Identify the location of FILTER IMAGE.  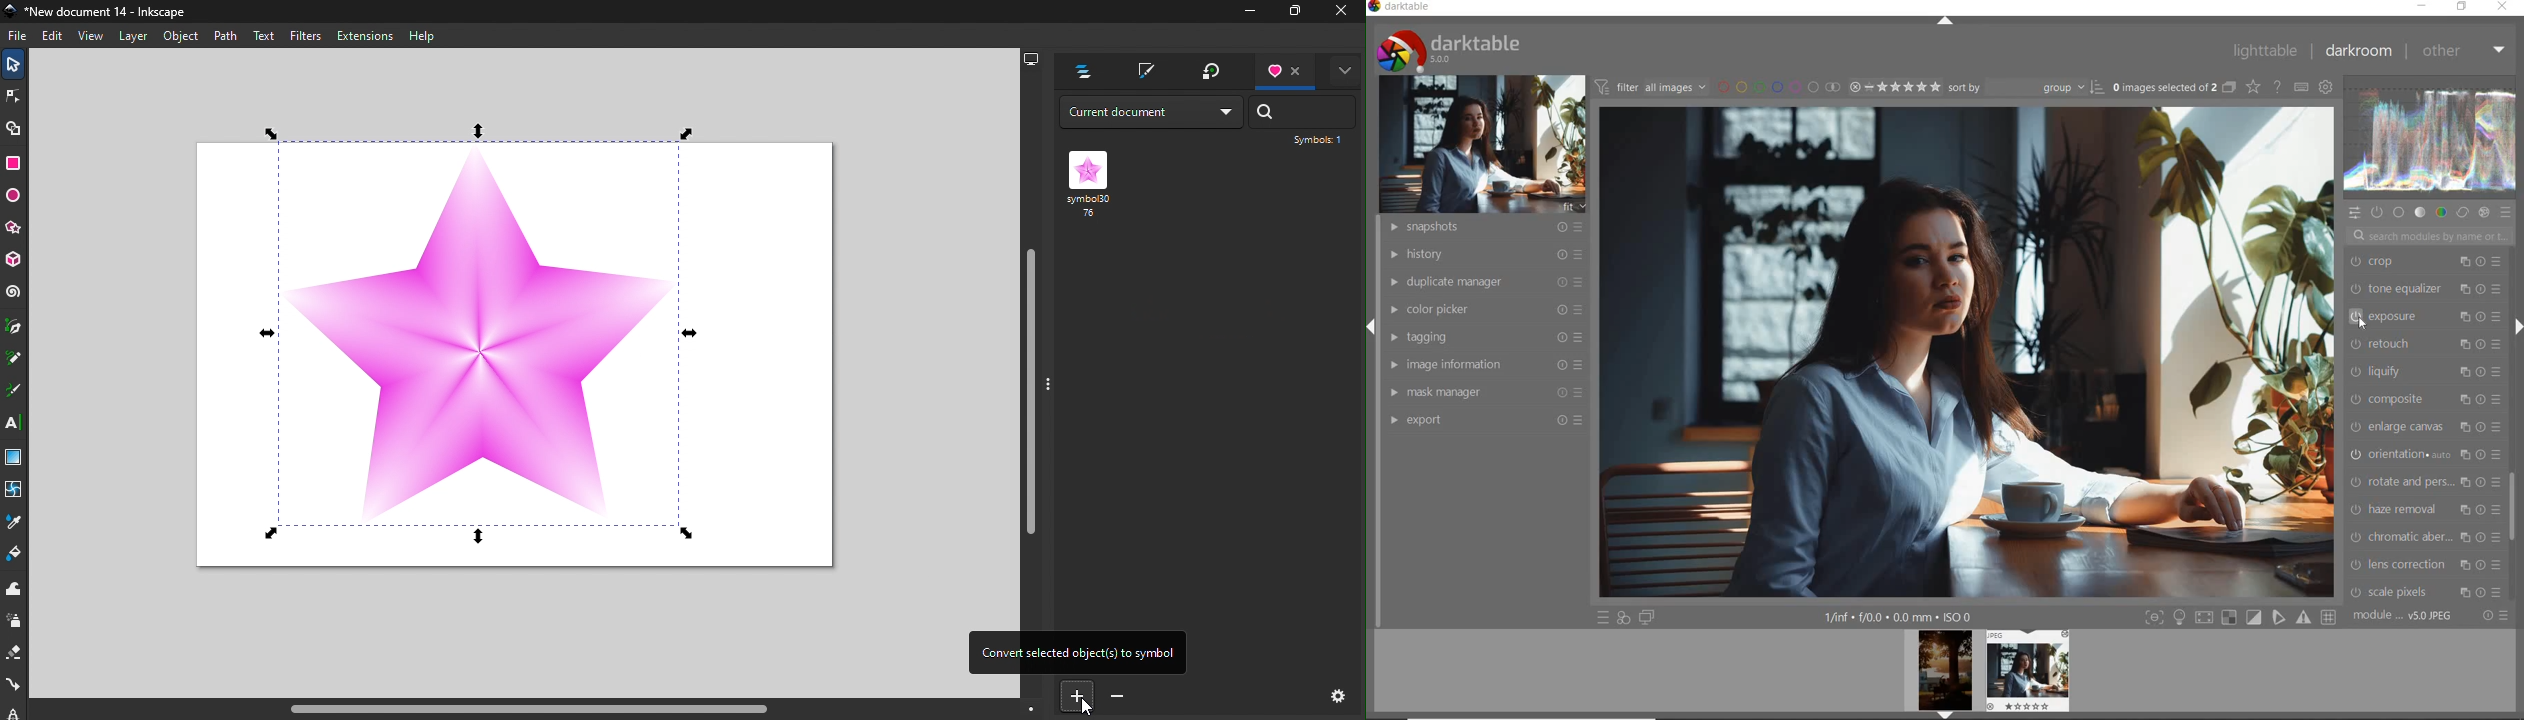
(1647, 87).